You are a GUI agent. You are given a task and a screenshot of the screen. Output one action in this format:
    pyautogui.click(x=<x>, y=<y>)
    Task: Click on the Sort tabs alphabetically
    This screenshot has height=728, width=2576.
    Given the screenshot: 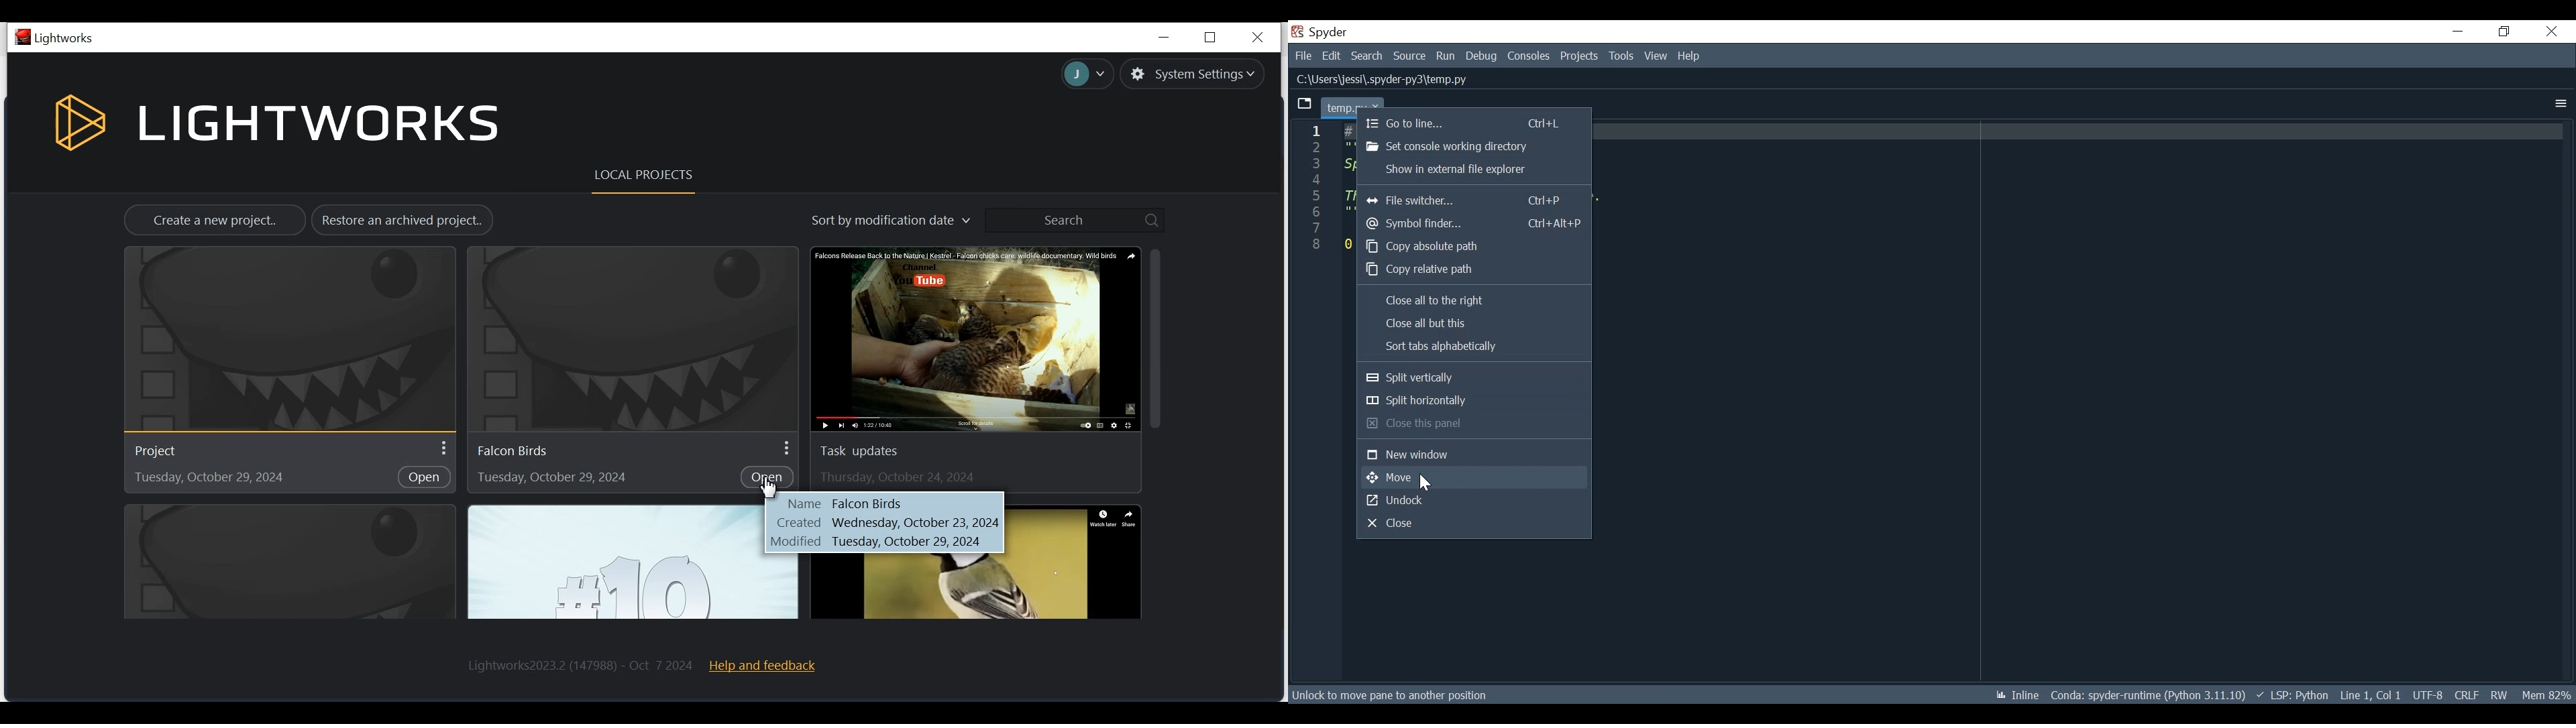 What is the action you would take?
    pyautogui.click(x=1472, y=345)
    